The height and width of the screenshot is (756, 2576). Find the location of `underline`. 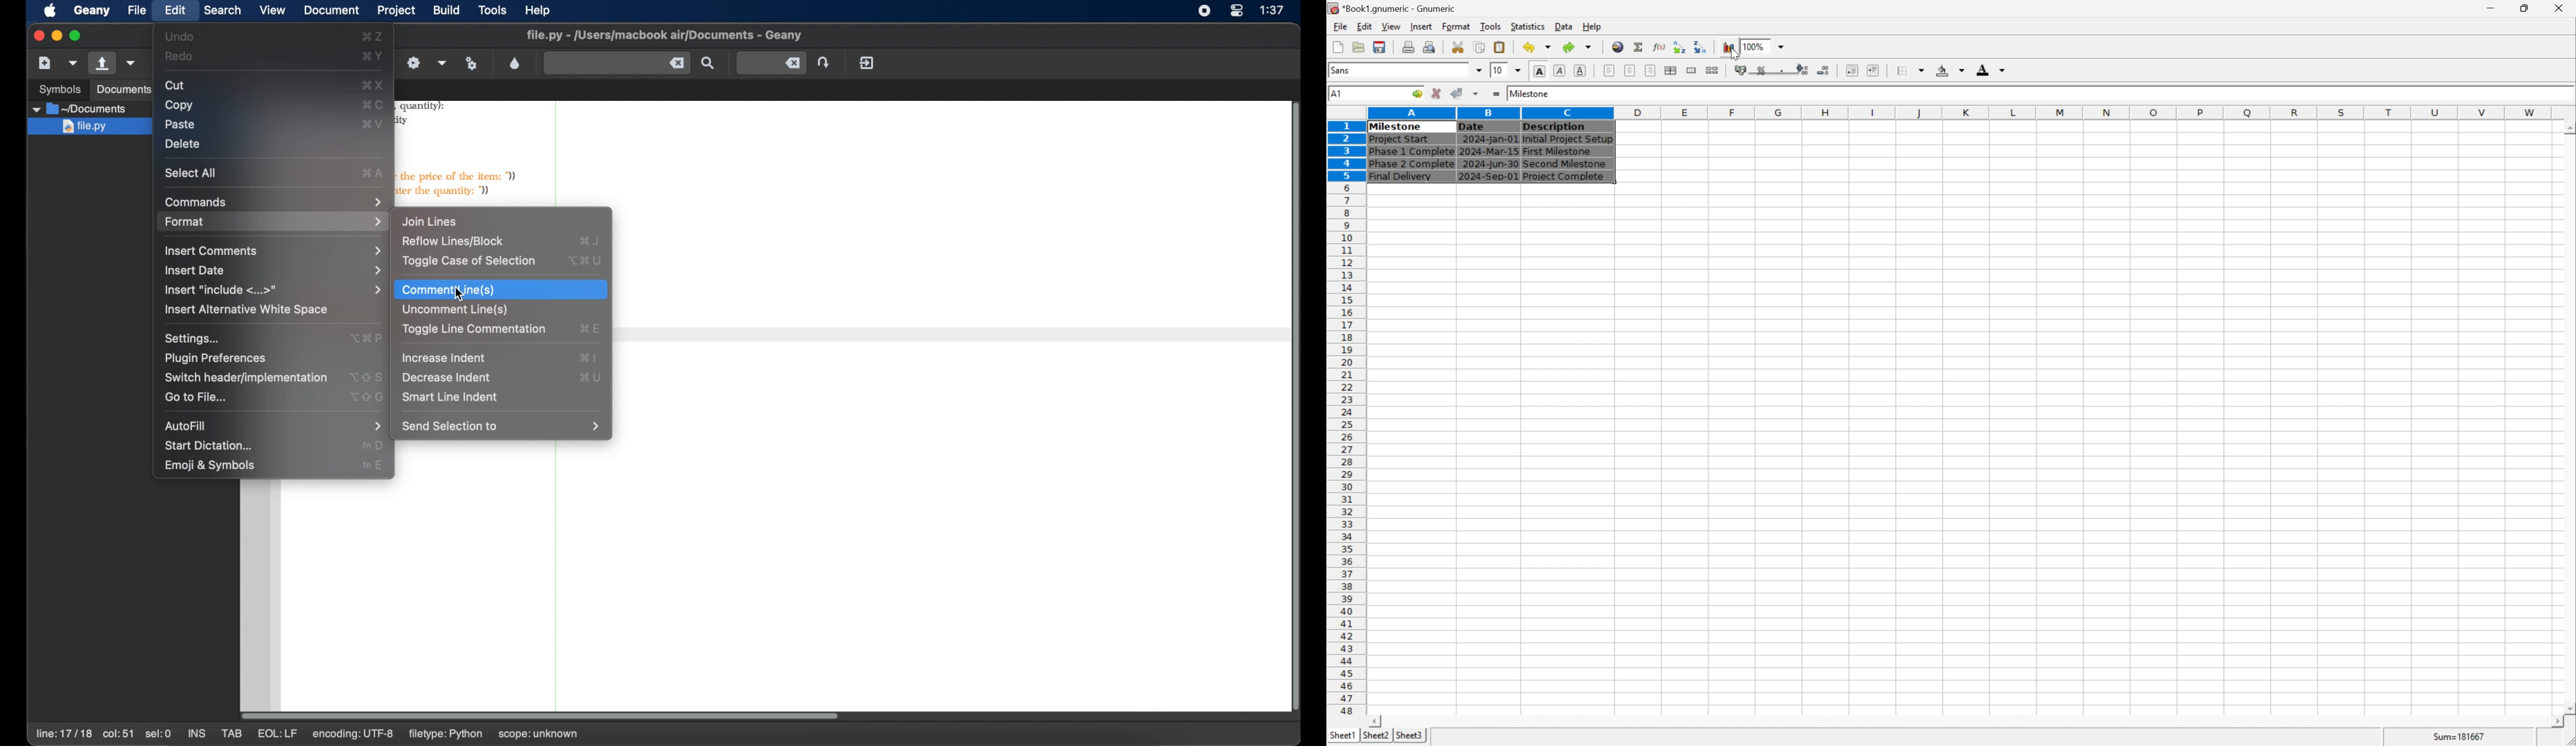

underline is located at coordinates (1580, 70).